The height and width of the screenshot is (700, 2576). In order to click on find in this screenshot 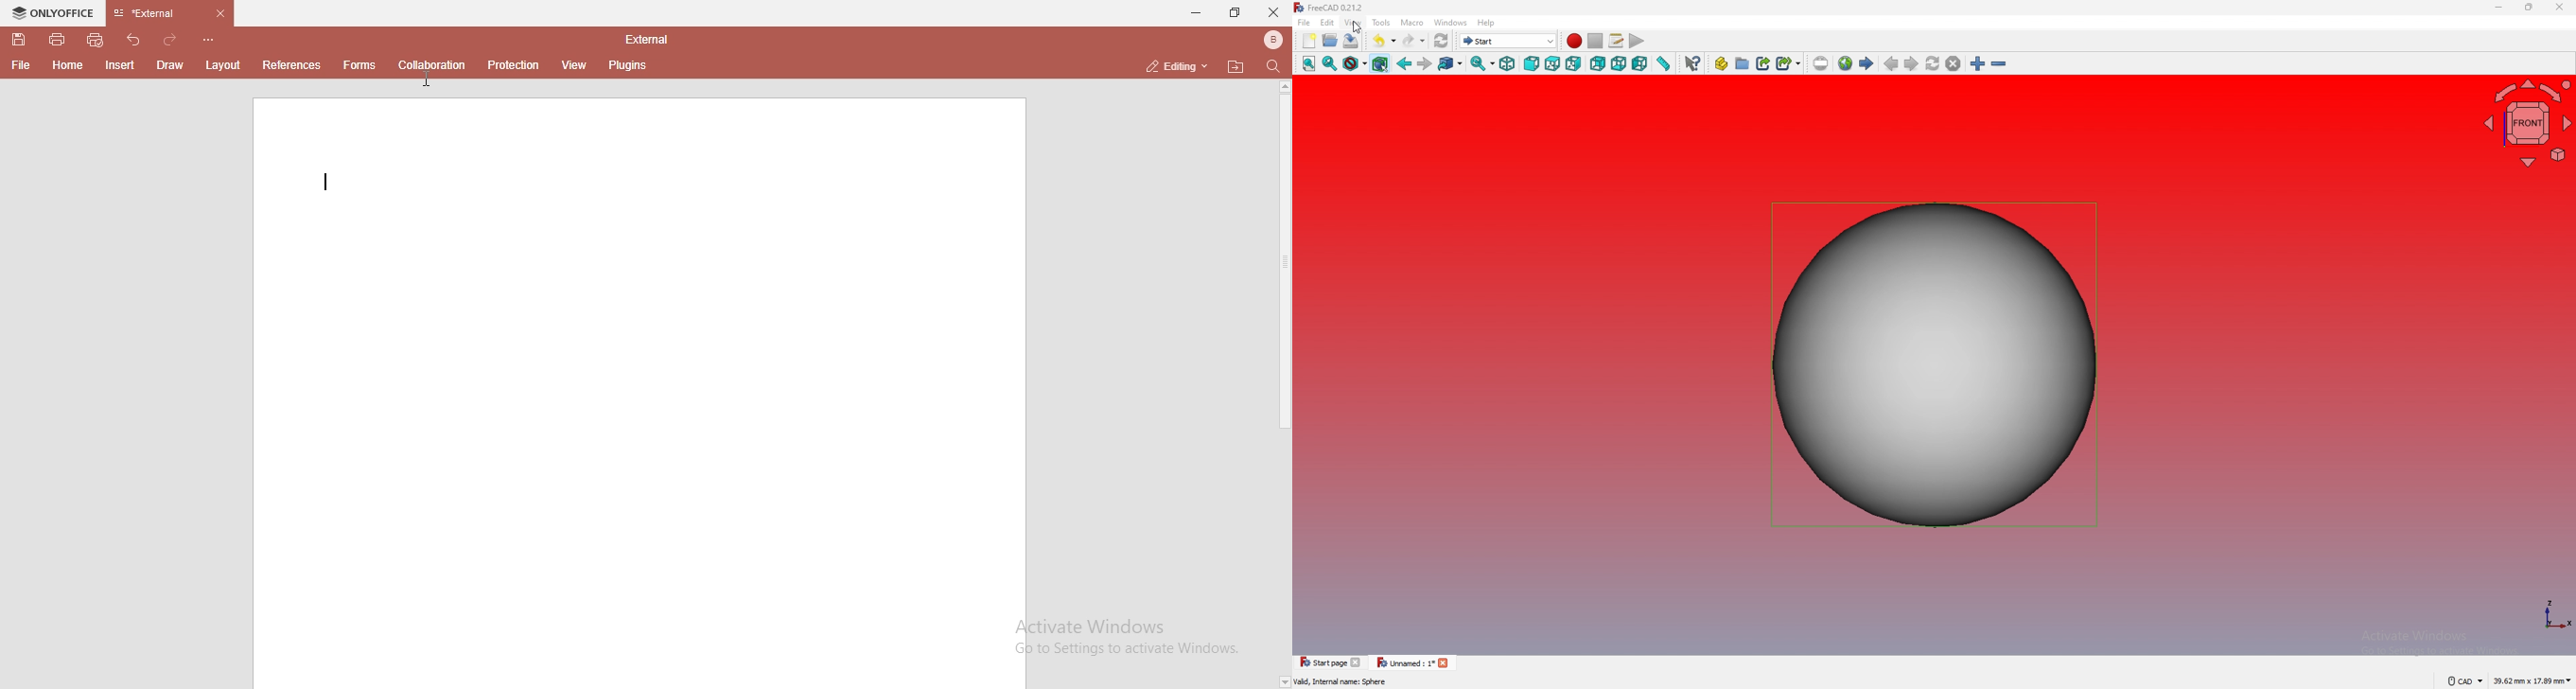, I will do `click(1275, 67)`.